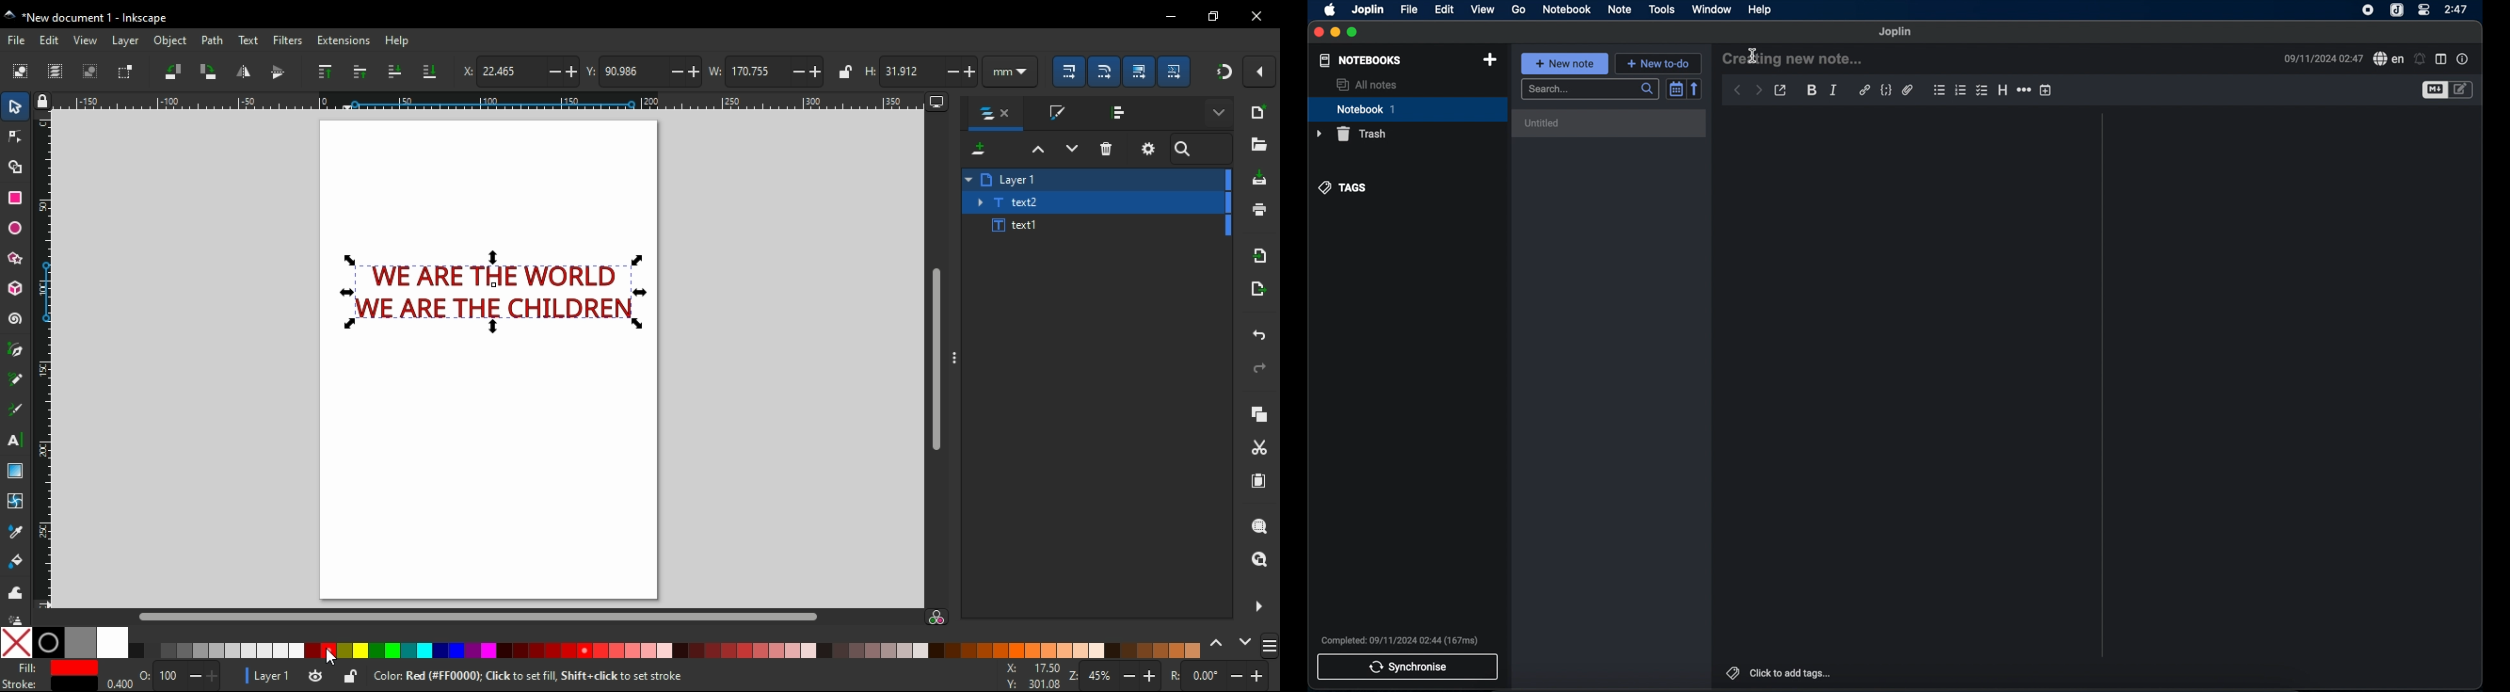  I want to click on 50% grey, so click(80, 643).